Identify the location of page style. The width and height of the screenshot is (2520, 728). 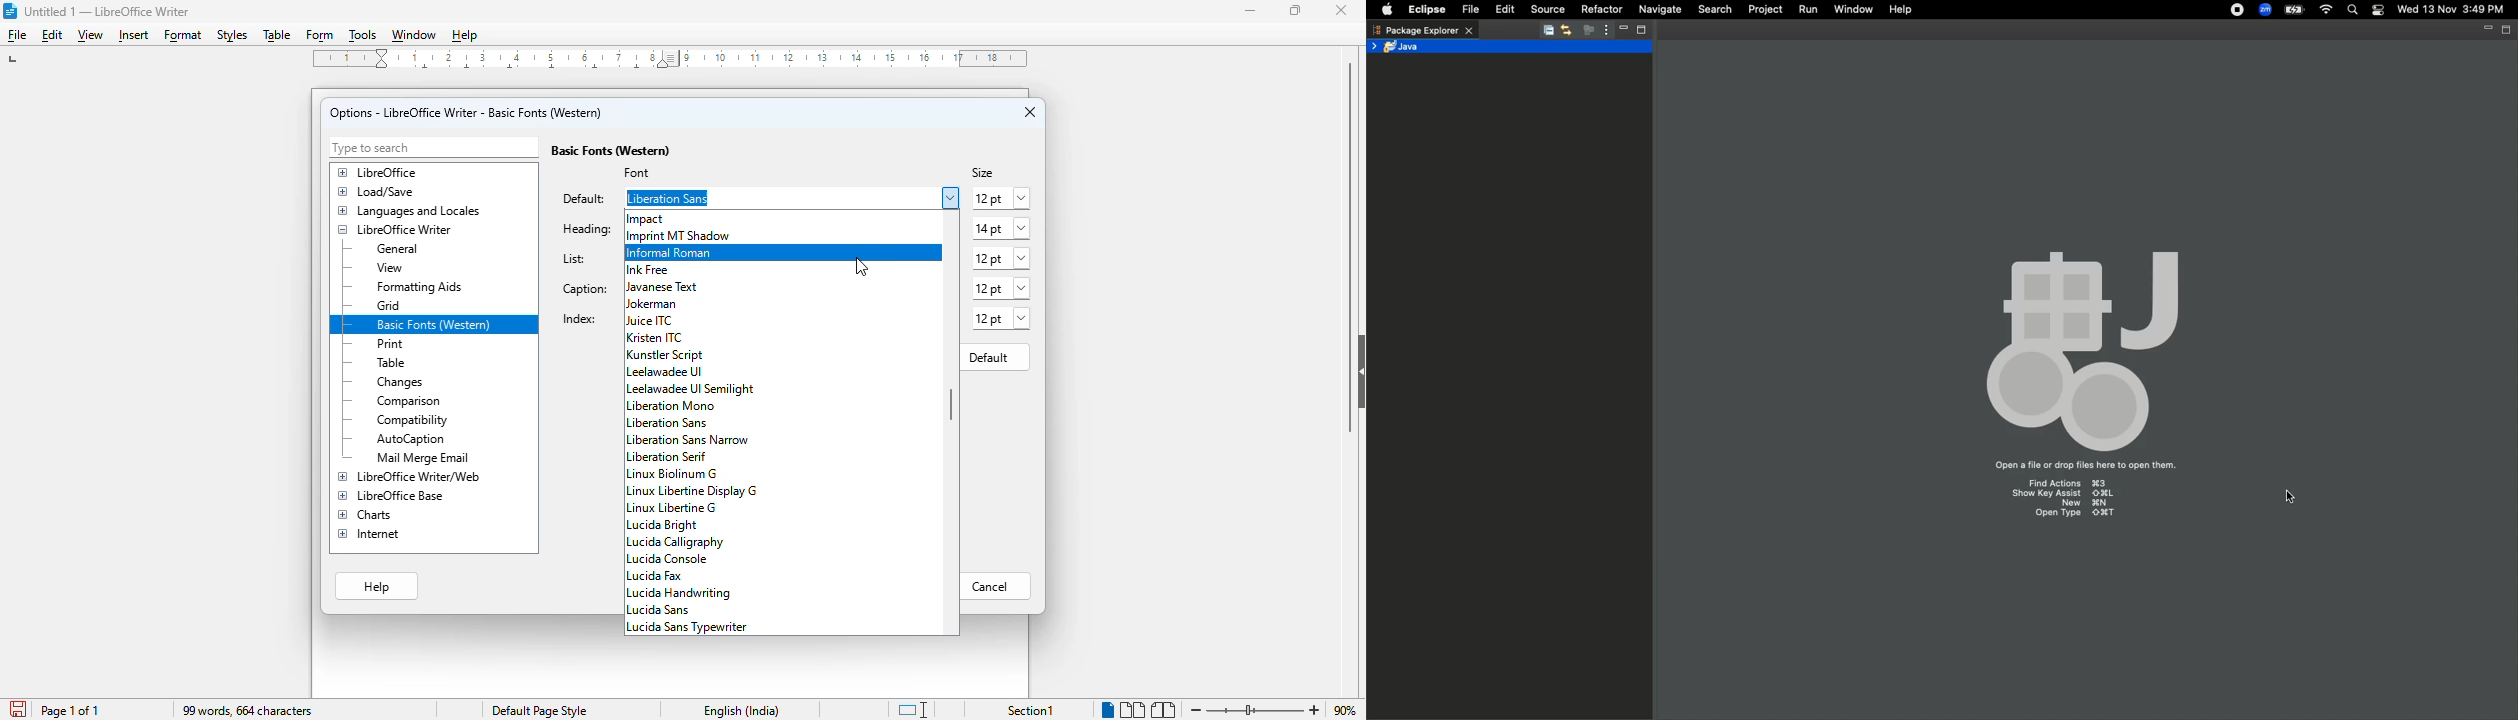
(540, 711).